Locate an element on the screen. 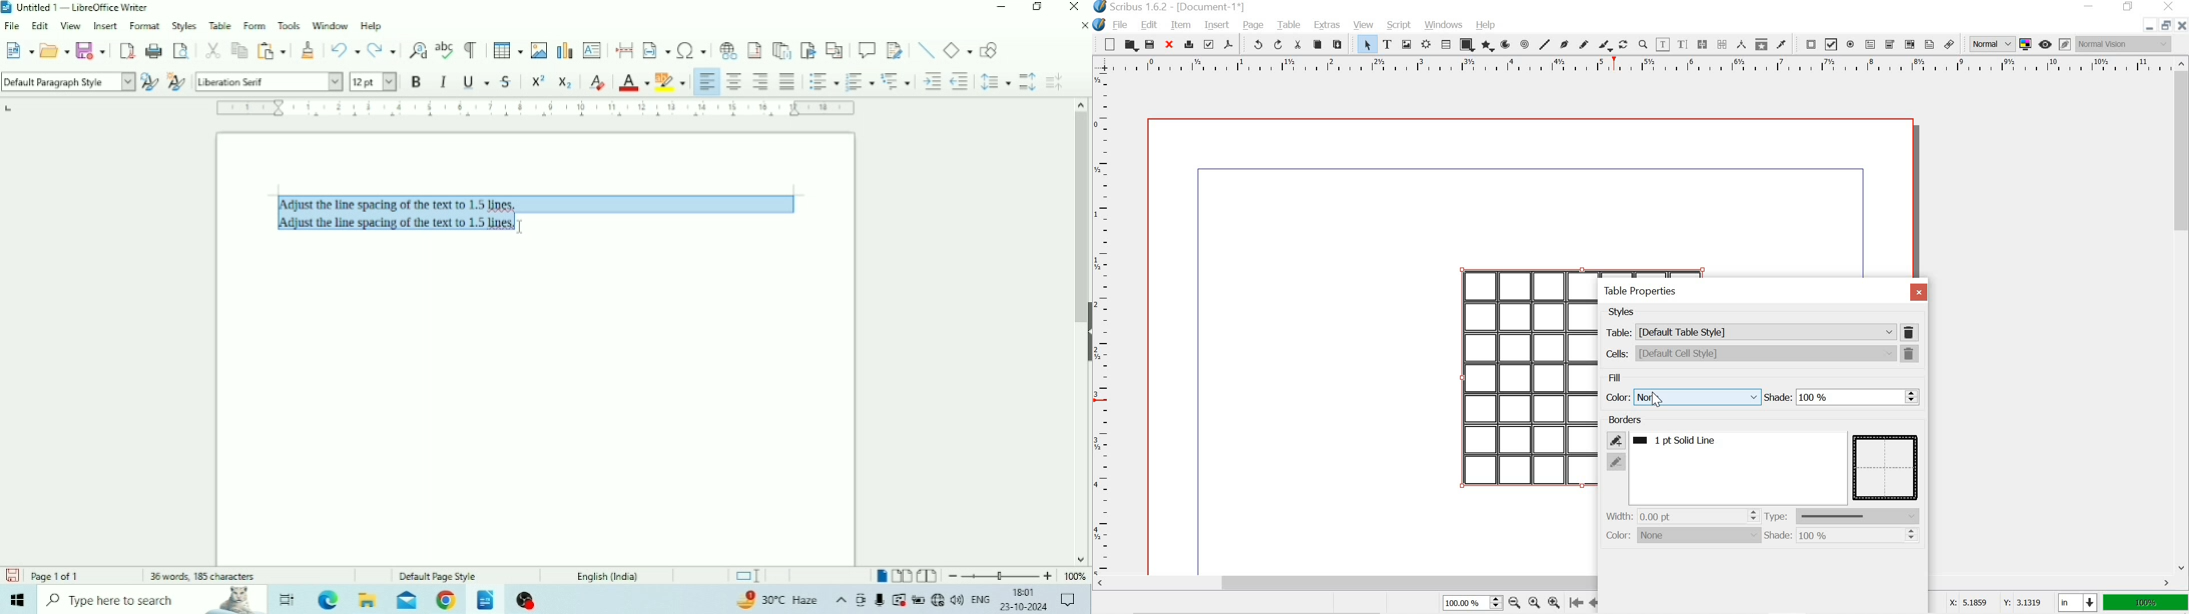 The image size is (2212, 616). X: 5.1859 Y: 3.1319 is located at coordinates (1995, 604).